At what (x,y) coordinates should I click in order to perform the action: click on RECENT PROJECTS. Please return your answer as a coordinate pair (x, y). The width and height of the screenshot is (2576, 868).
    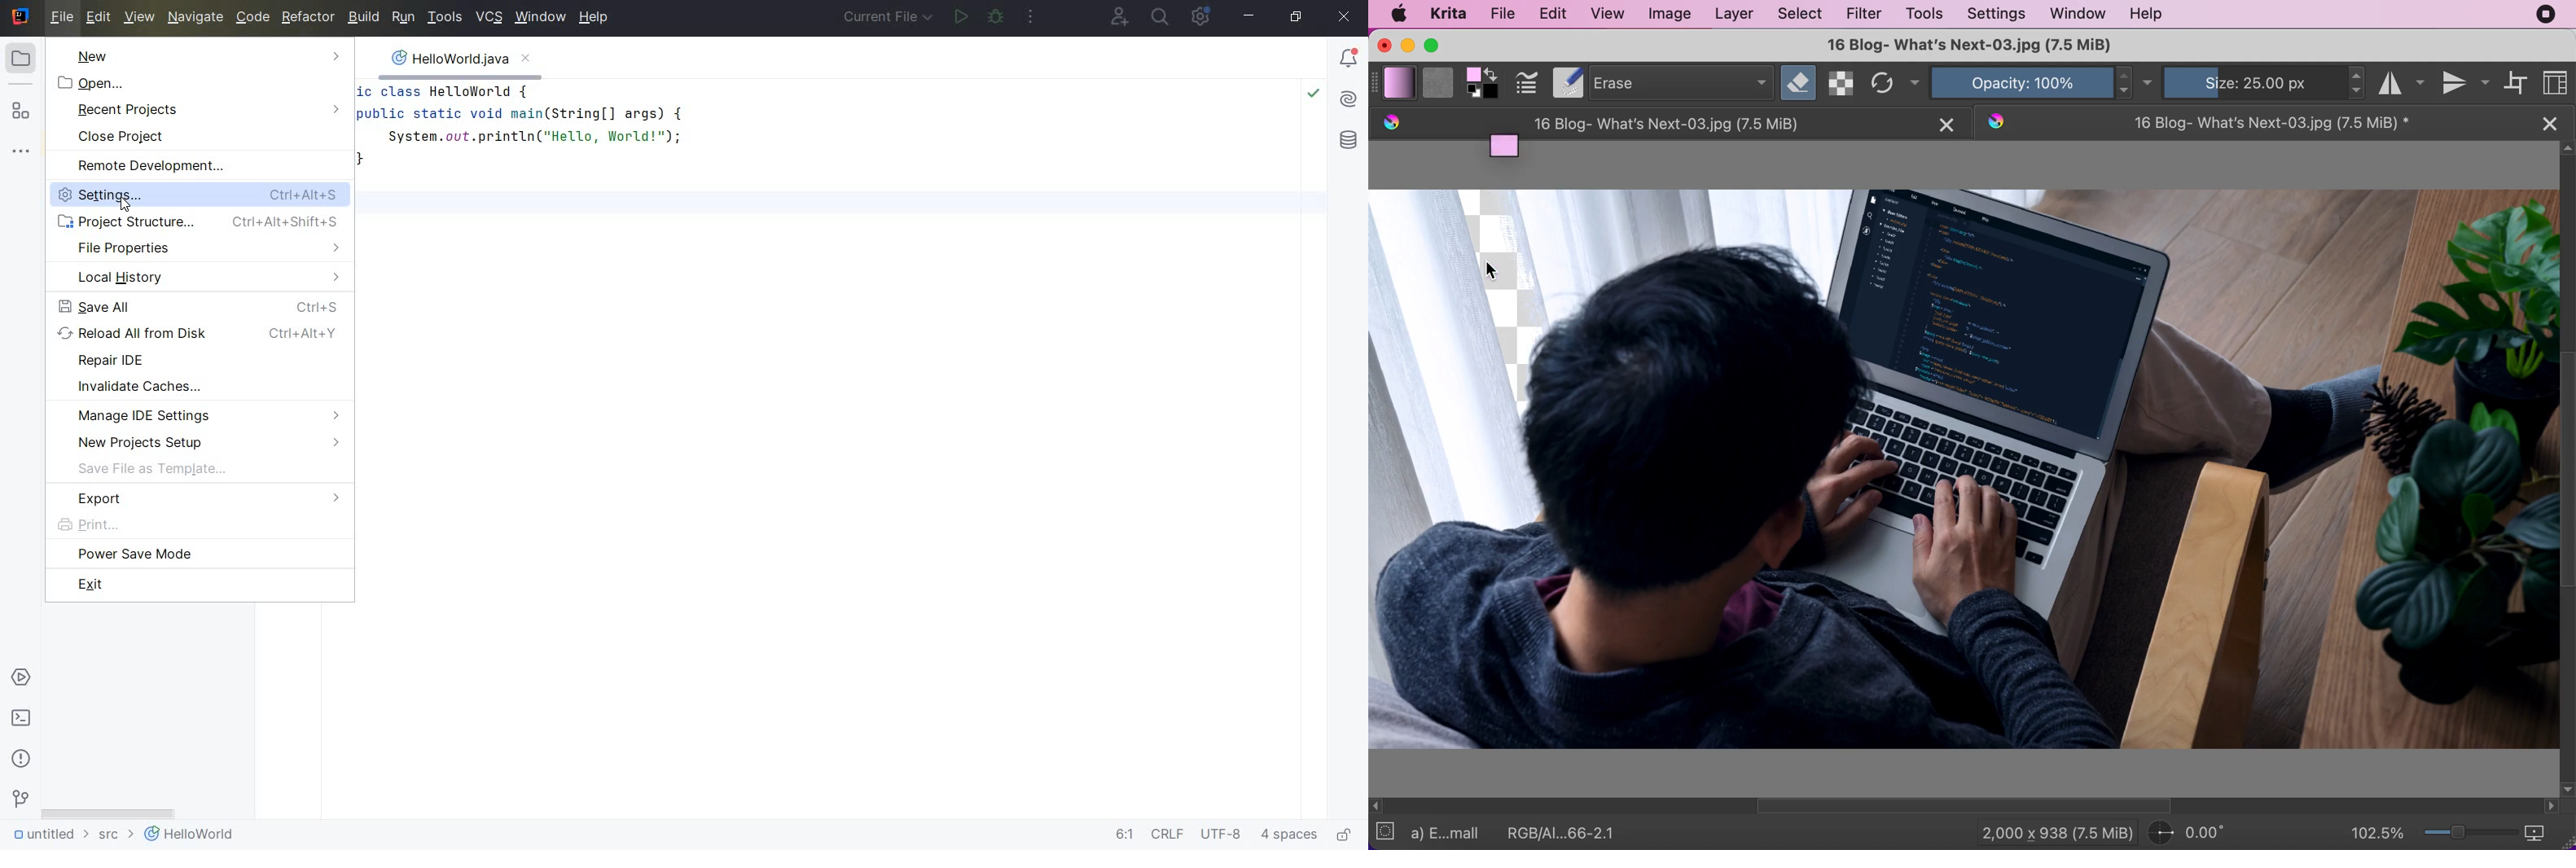
    Looking at the image, I should click on (208, 110).